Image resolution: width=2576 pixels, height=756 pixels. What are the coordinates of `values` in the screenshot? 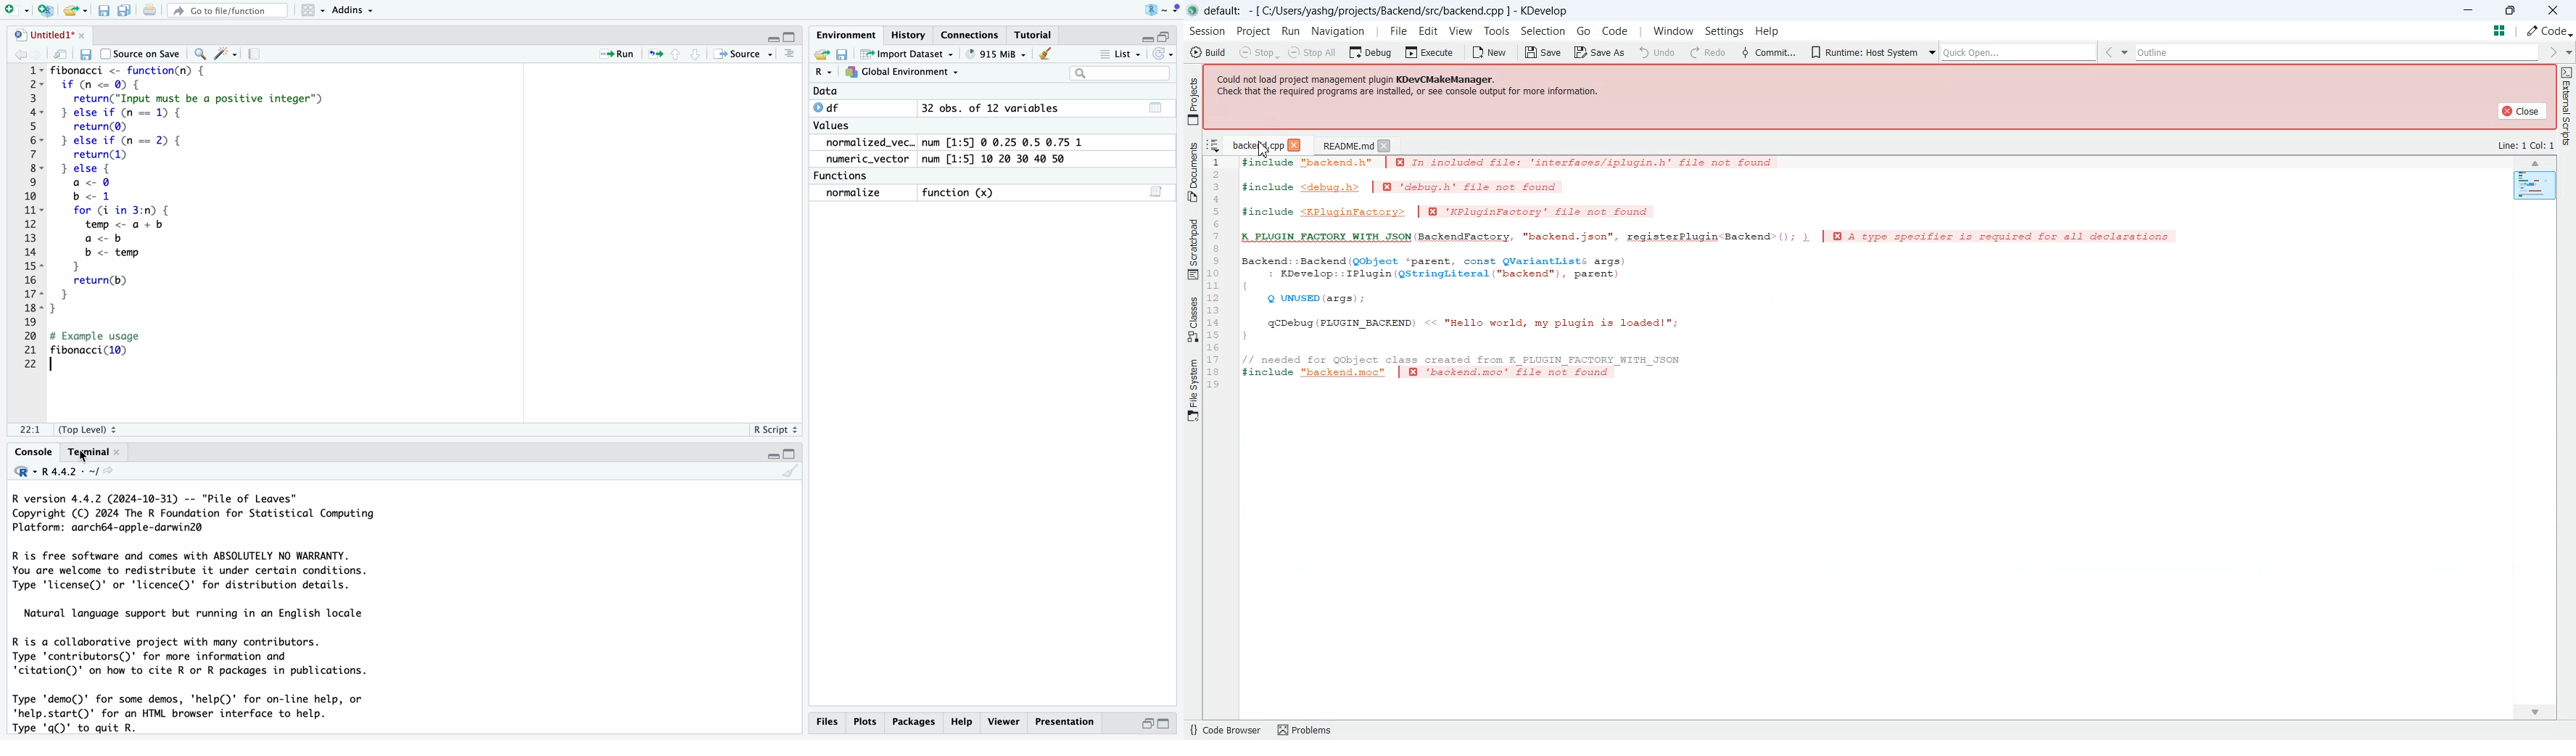 It's located at (833, 125).